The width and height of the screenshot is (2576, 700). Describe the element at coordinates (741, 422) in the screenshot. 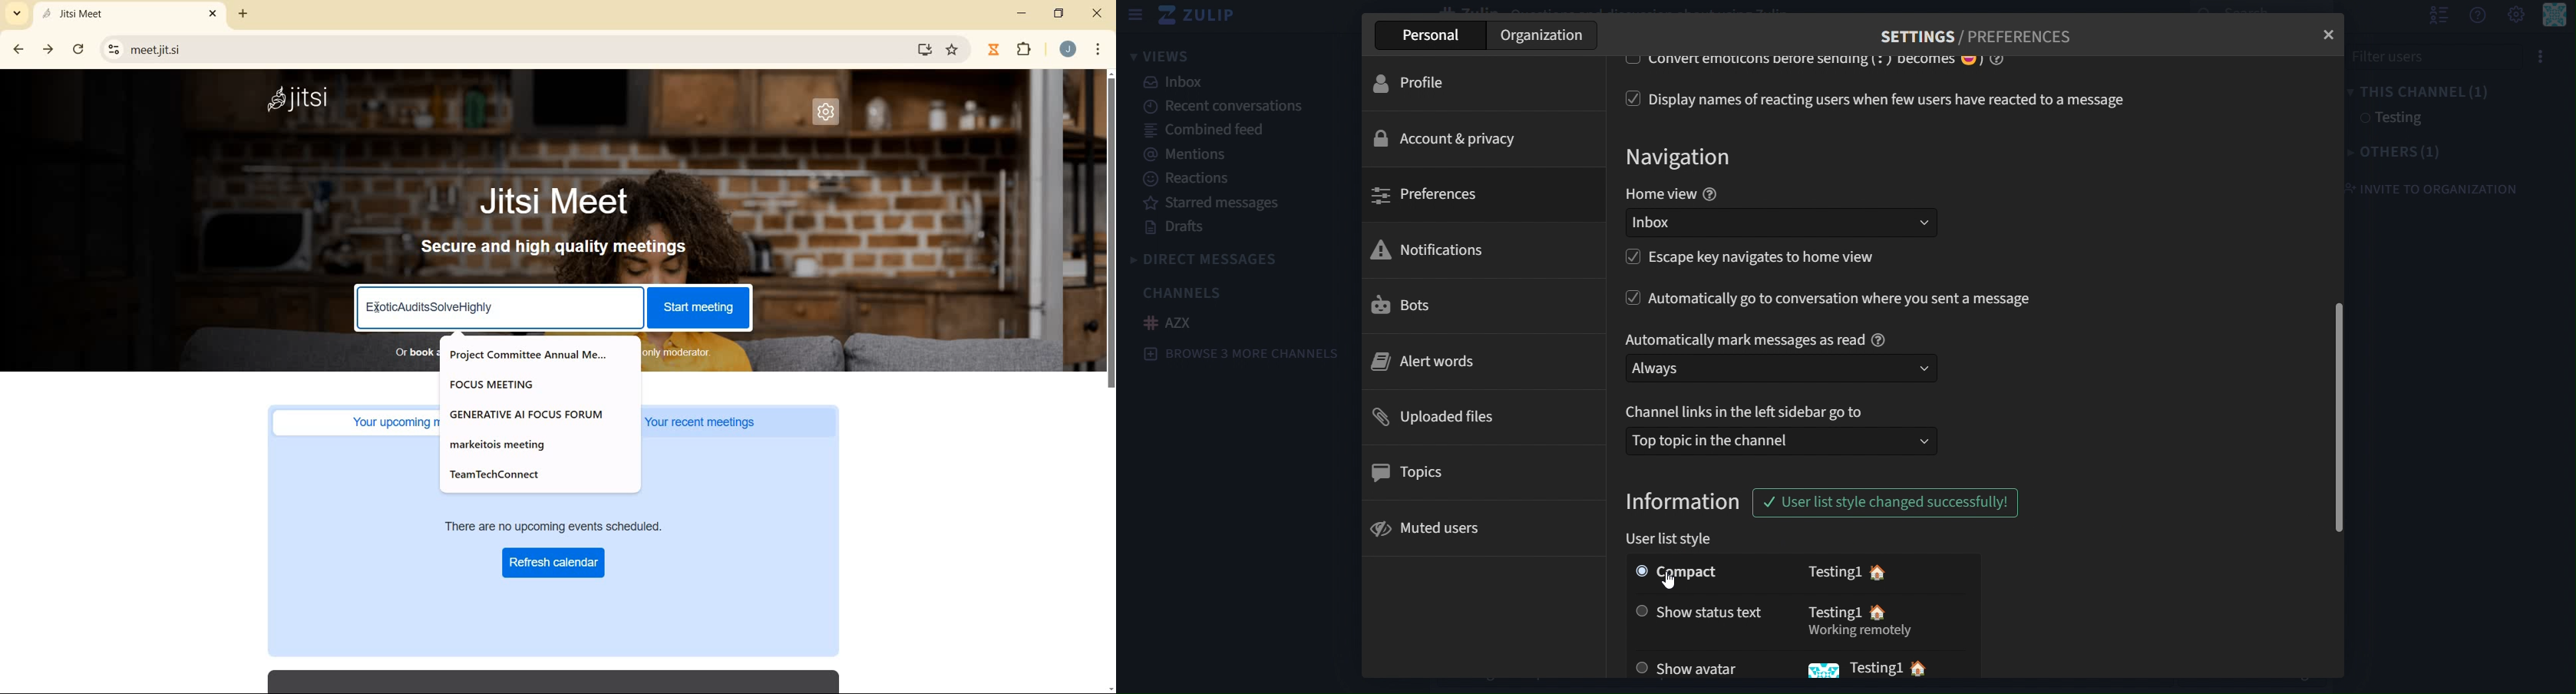

I see `your recent meetings` at that location.